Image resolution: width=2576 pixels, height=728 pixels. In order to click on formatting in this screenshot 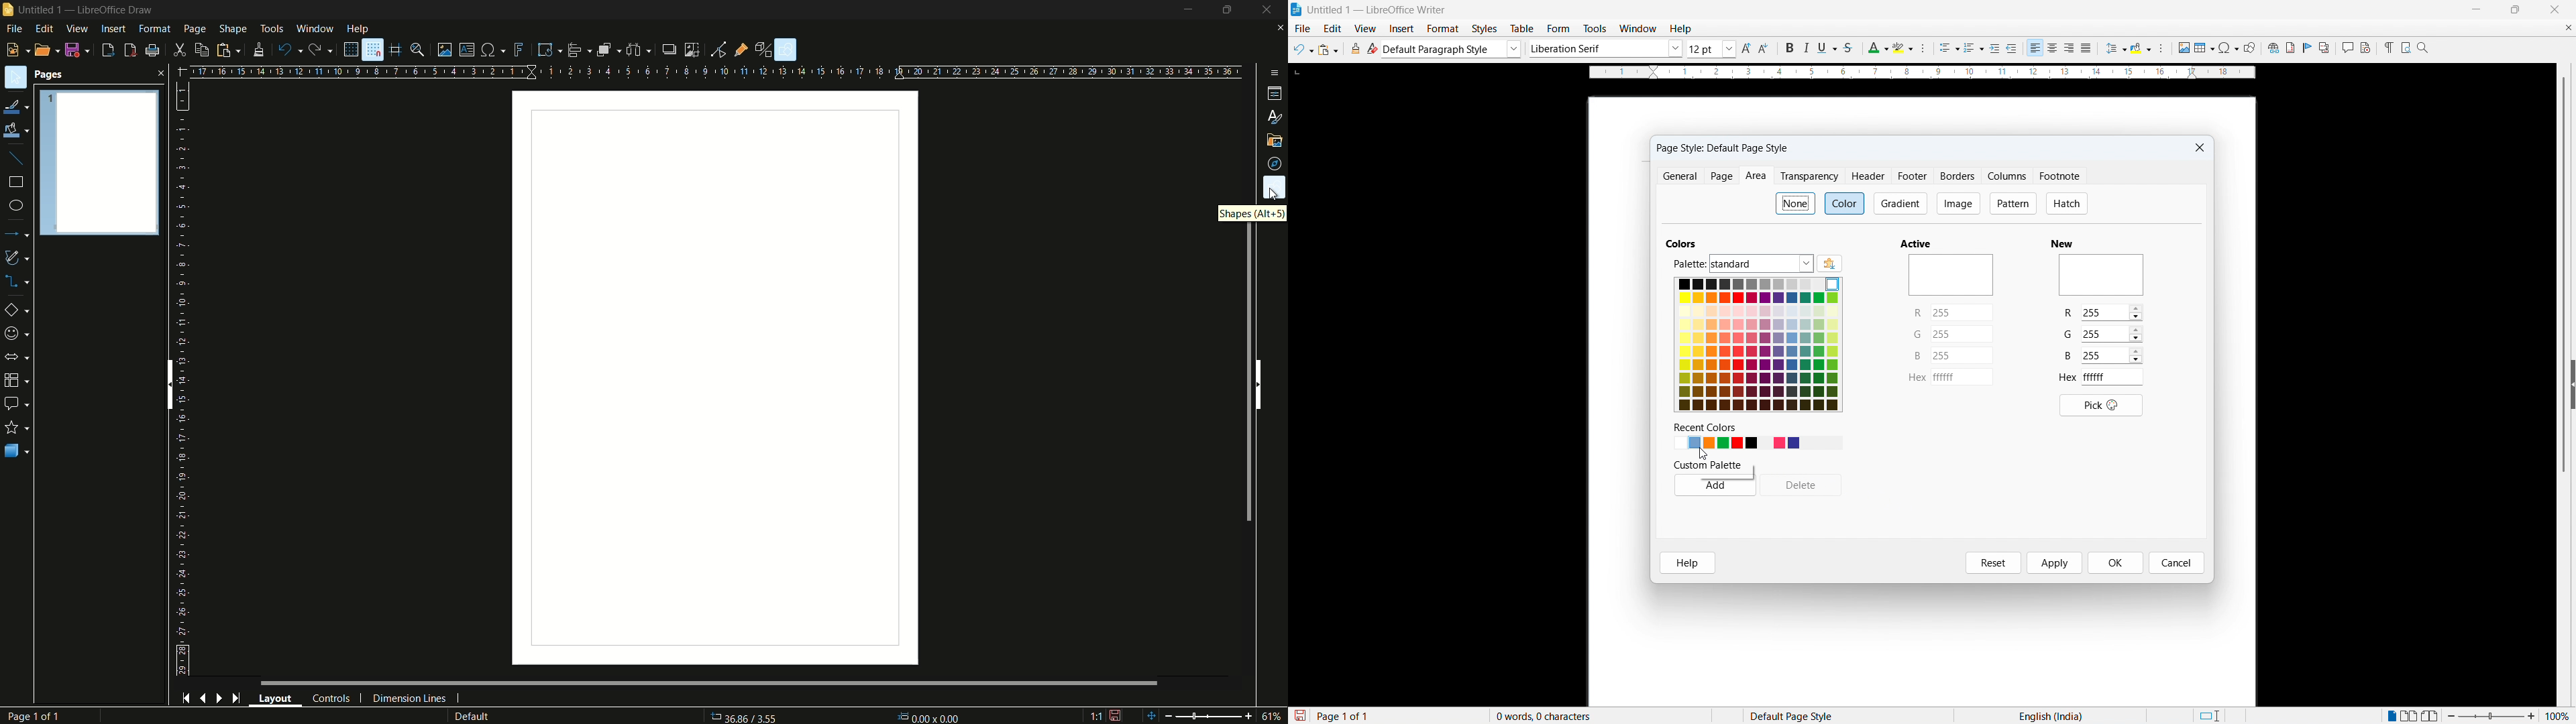, I will do `click(260, 50)`.